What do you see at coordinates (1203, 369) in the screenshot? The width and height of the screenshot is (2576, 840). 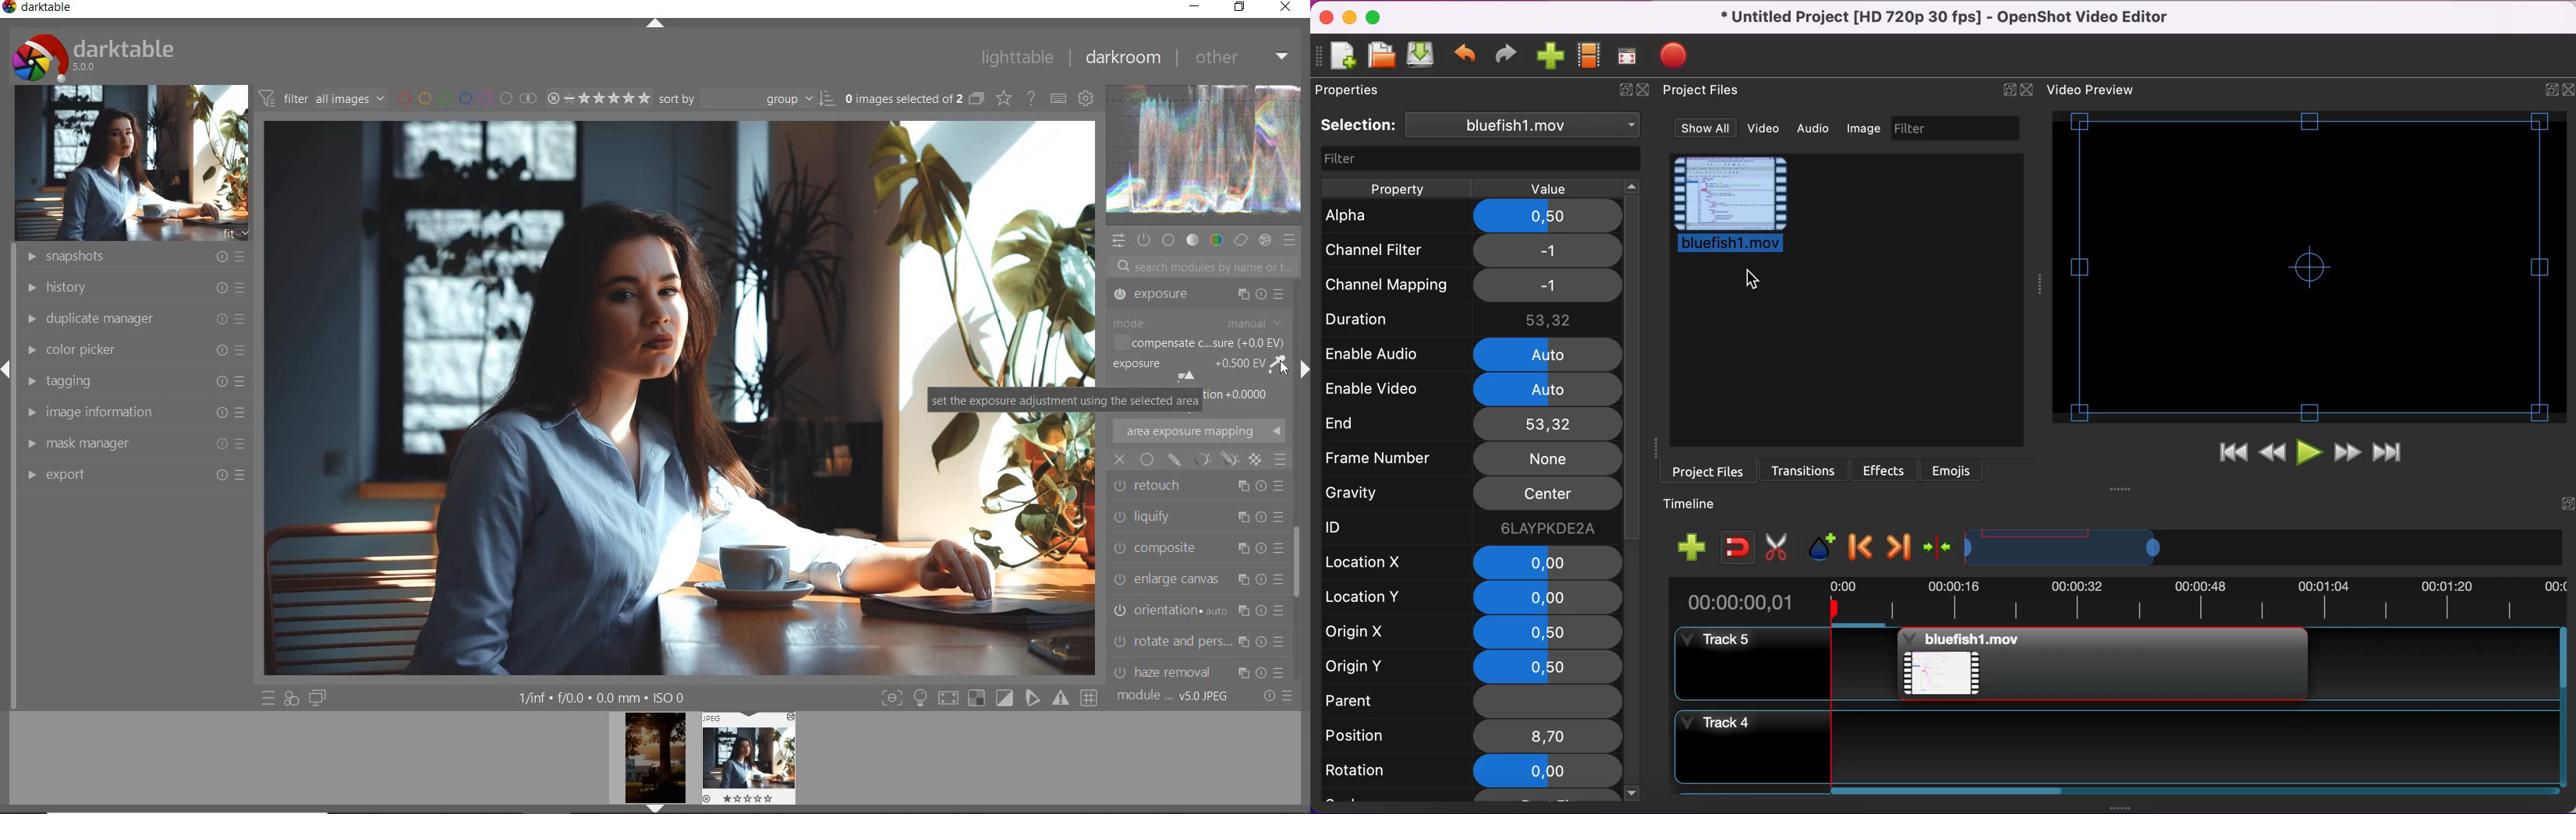 I see `exposure` at bounding box center [1203, 369].